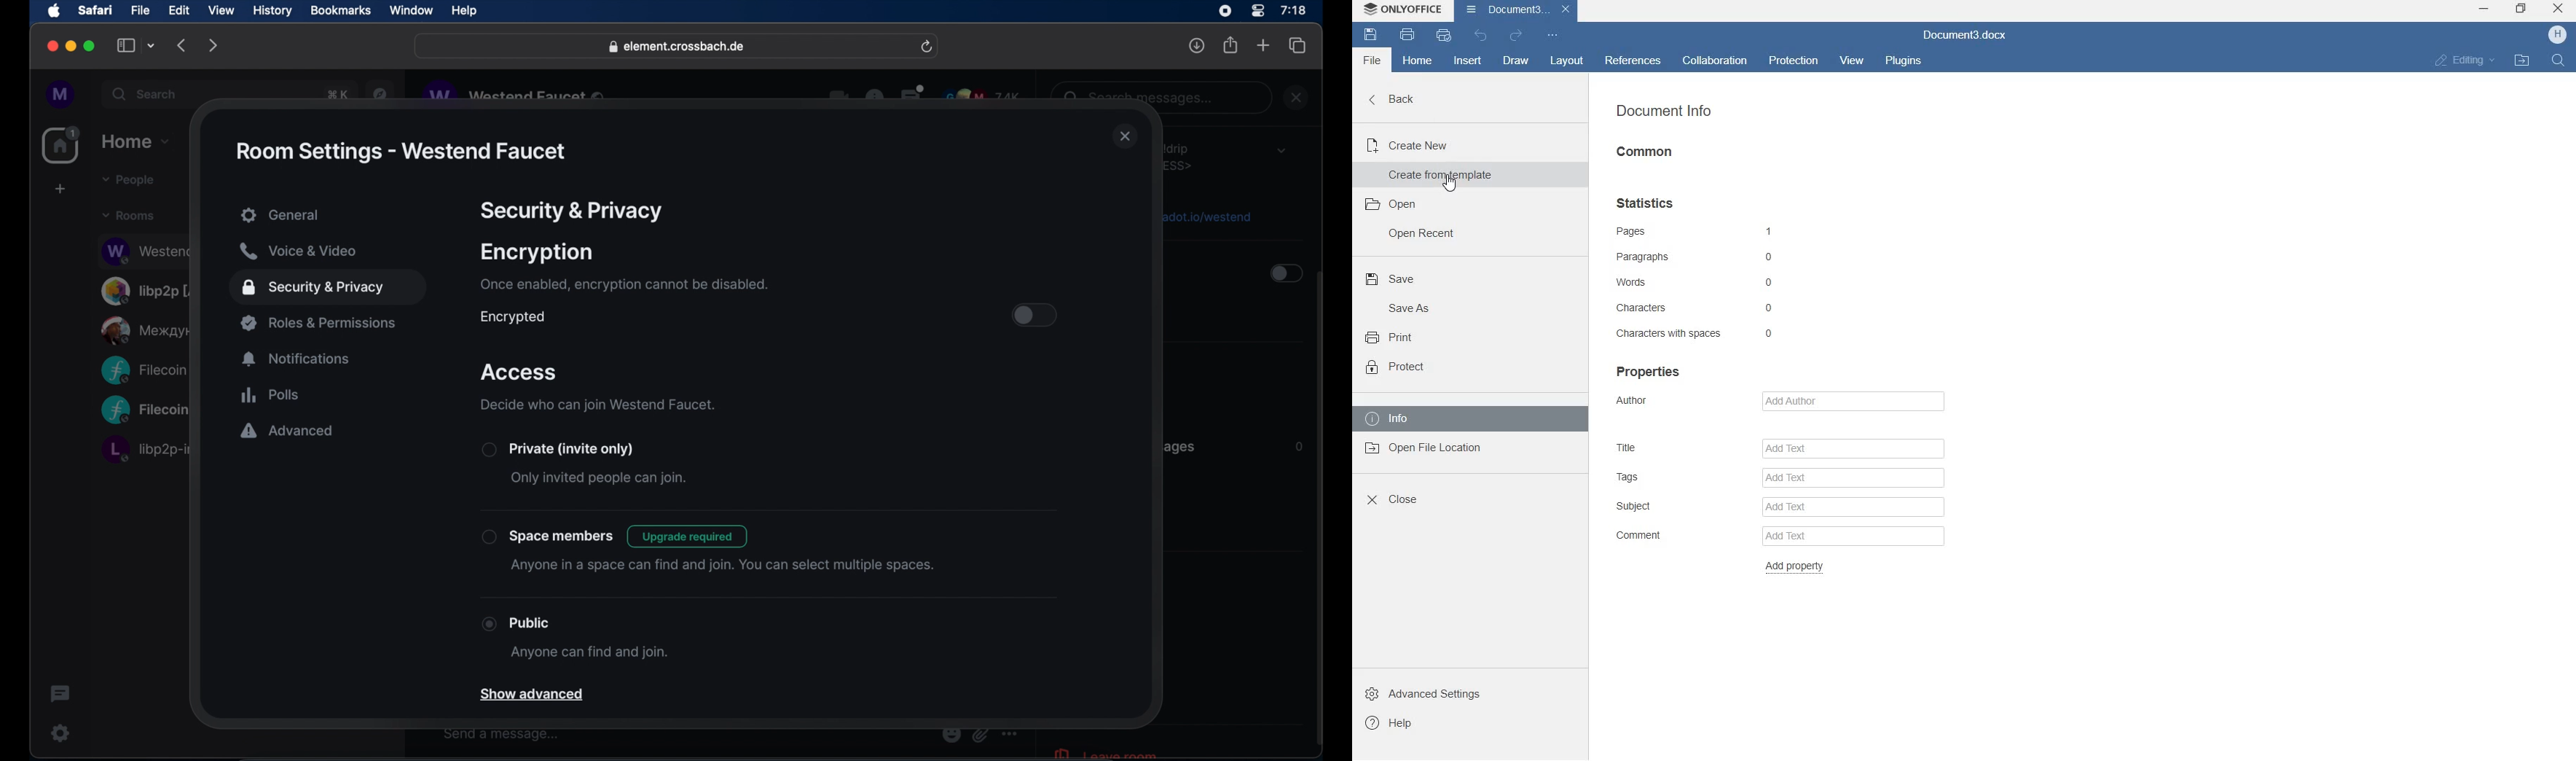 The width and height of the screenshot is (2576, 784). Describe the element at coordinates (270, 395) in the screenshot. I see `polls` at that location.